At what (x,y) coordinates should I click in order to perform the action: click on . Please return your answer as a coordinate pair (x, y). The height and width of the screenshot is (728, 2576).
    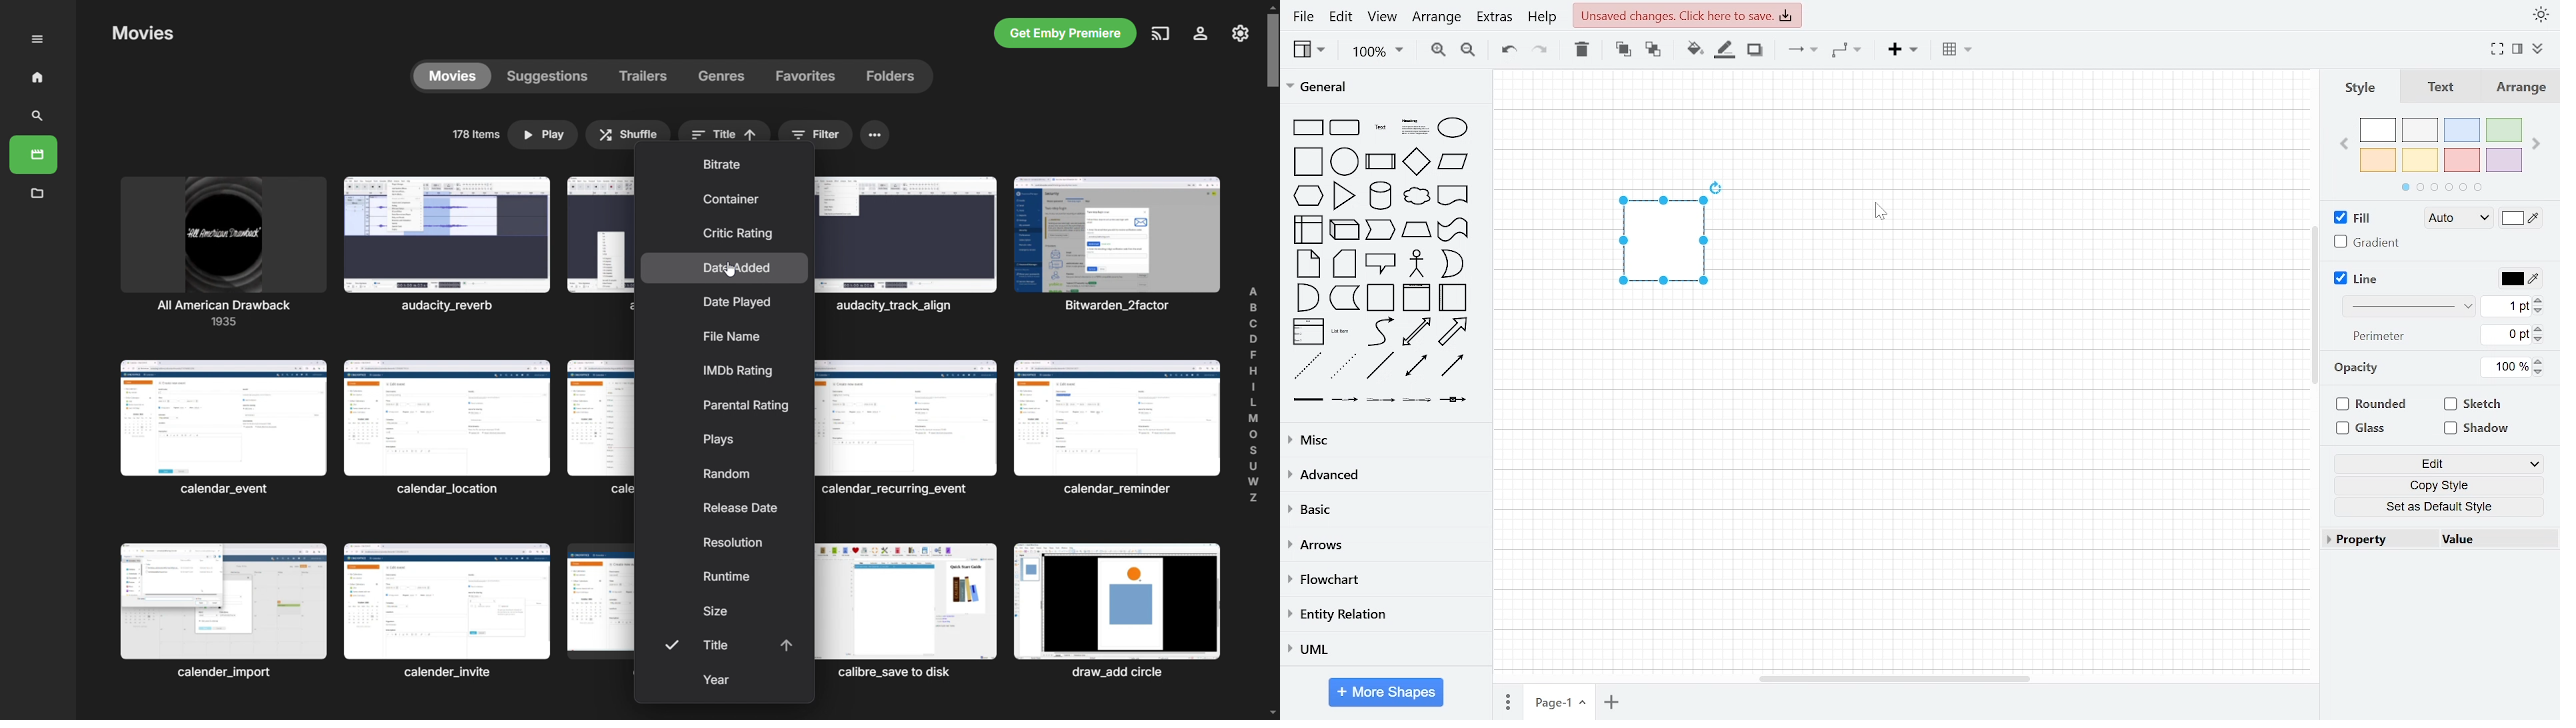
    Looking at the image, I should click on (1120, 611).